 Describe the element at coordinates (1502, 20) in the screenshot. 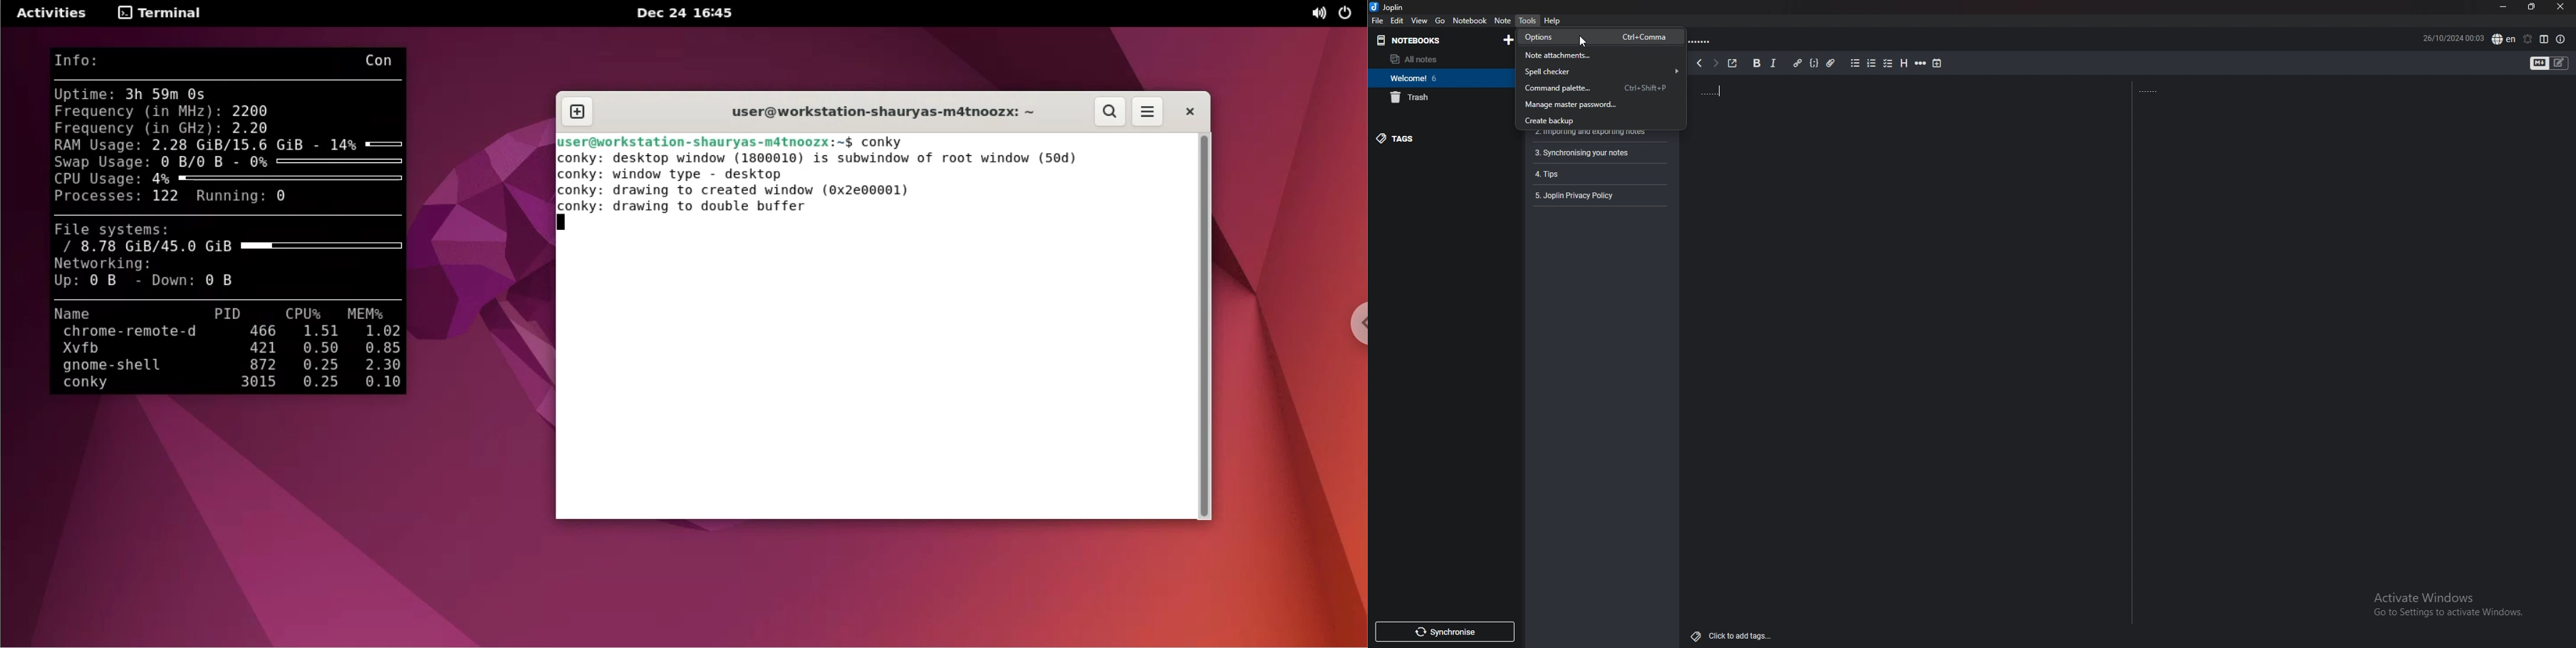

I see `note` at that location.